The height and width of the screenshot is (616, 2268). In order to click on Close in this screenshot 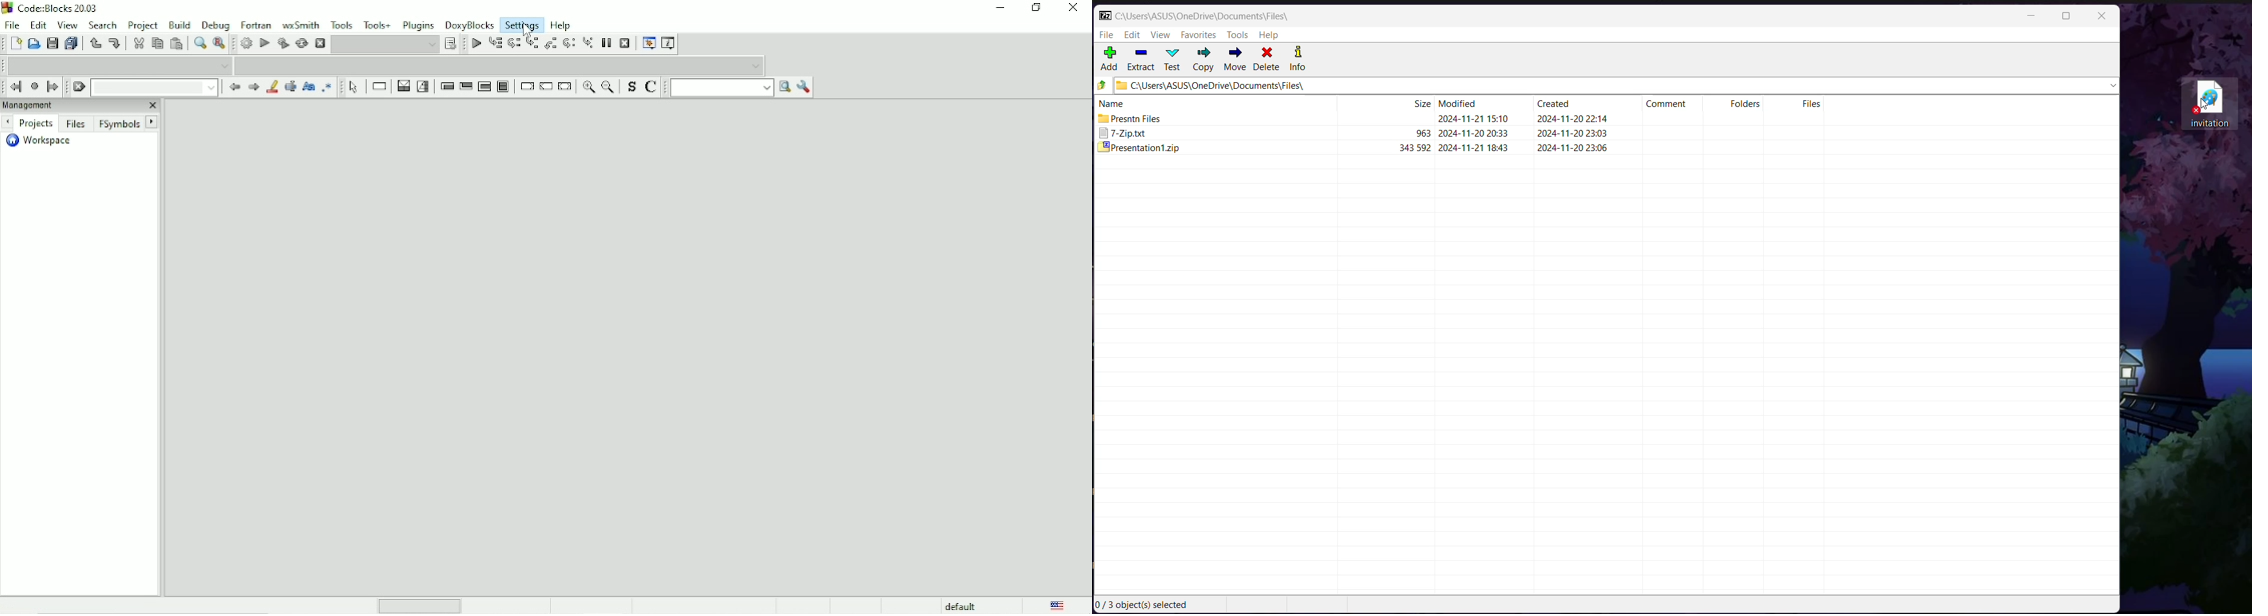, I will do `click(152, 105)`.